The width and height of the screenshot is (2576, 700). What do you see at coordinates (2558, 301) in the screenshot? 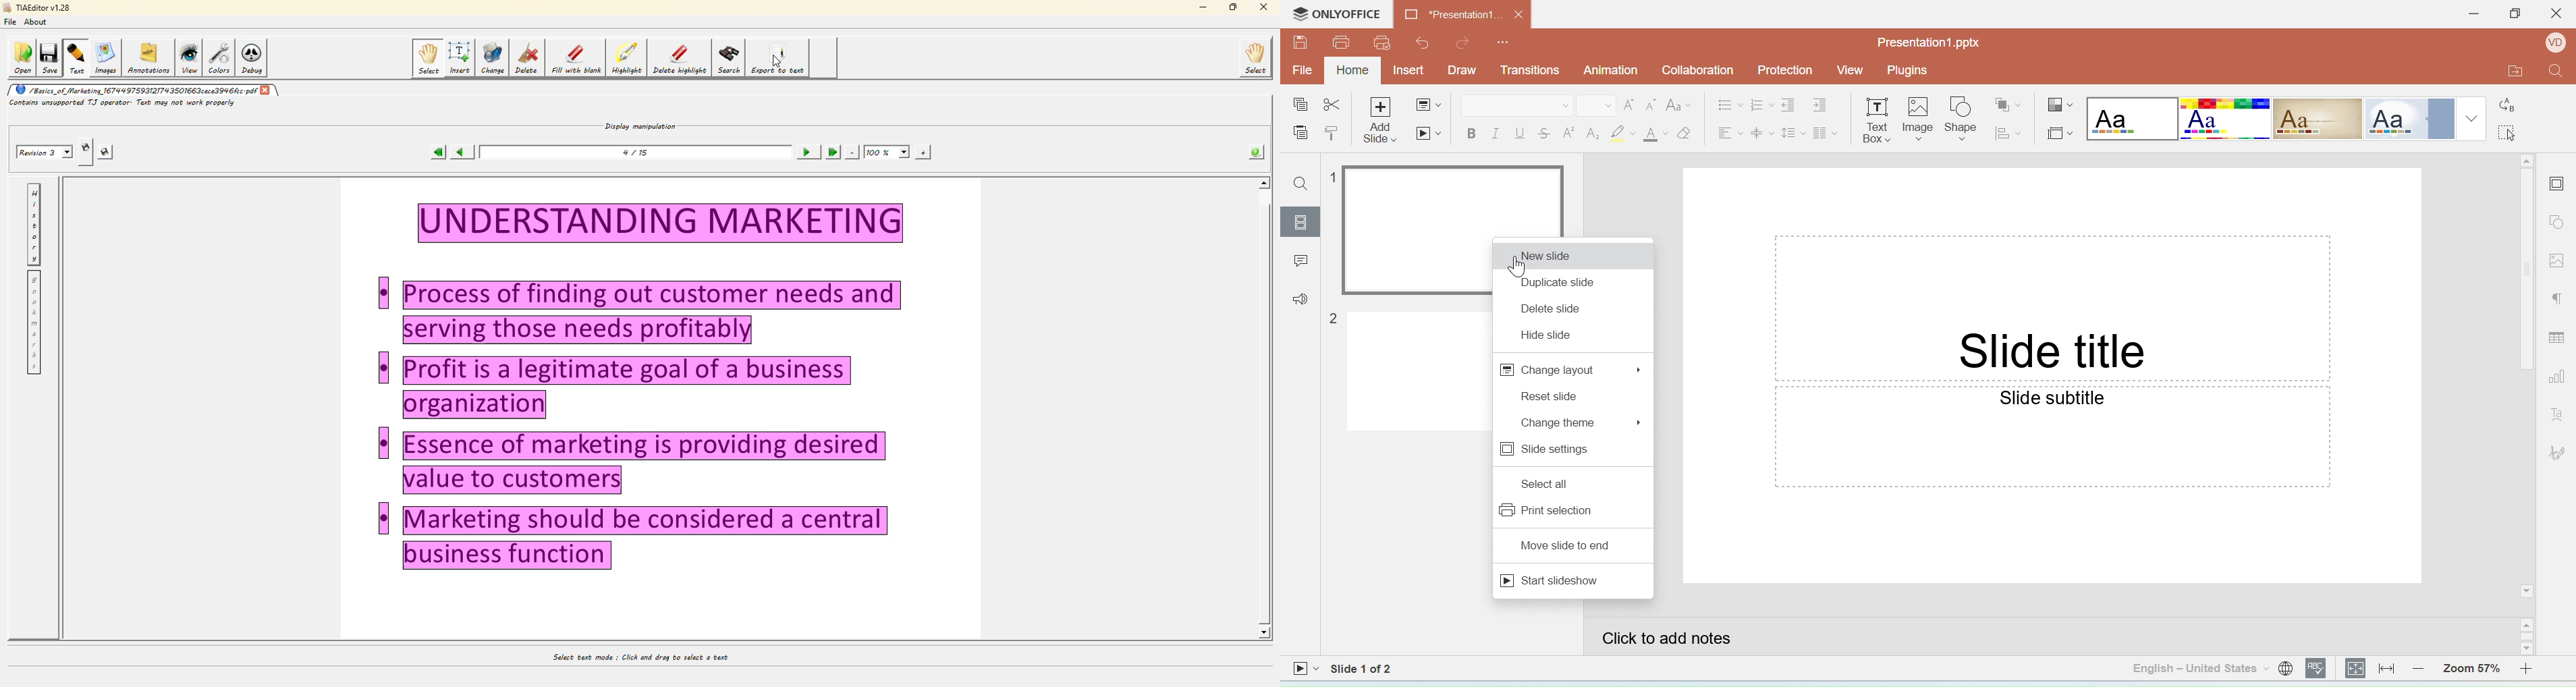
I see `Paragraph settings` at bounding box center [2558, 301].